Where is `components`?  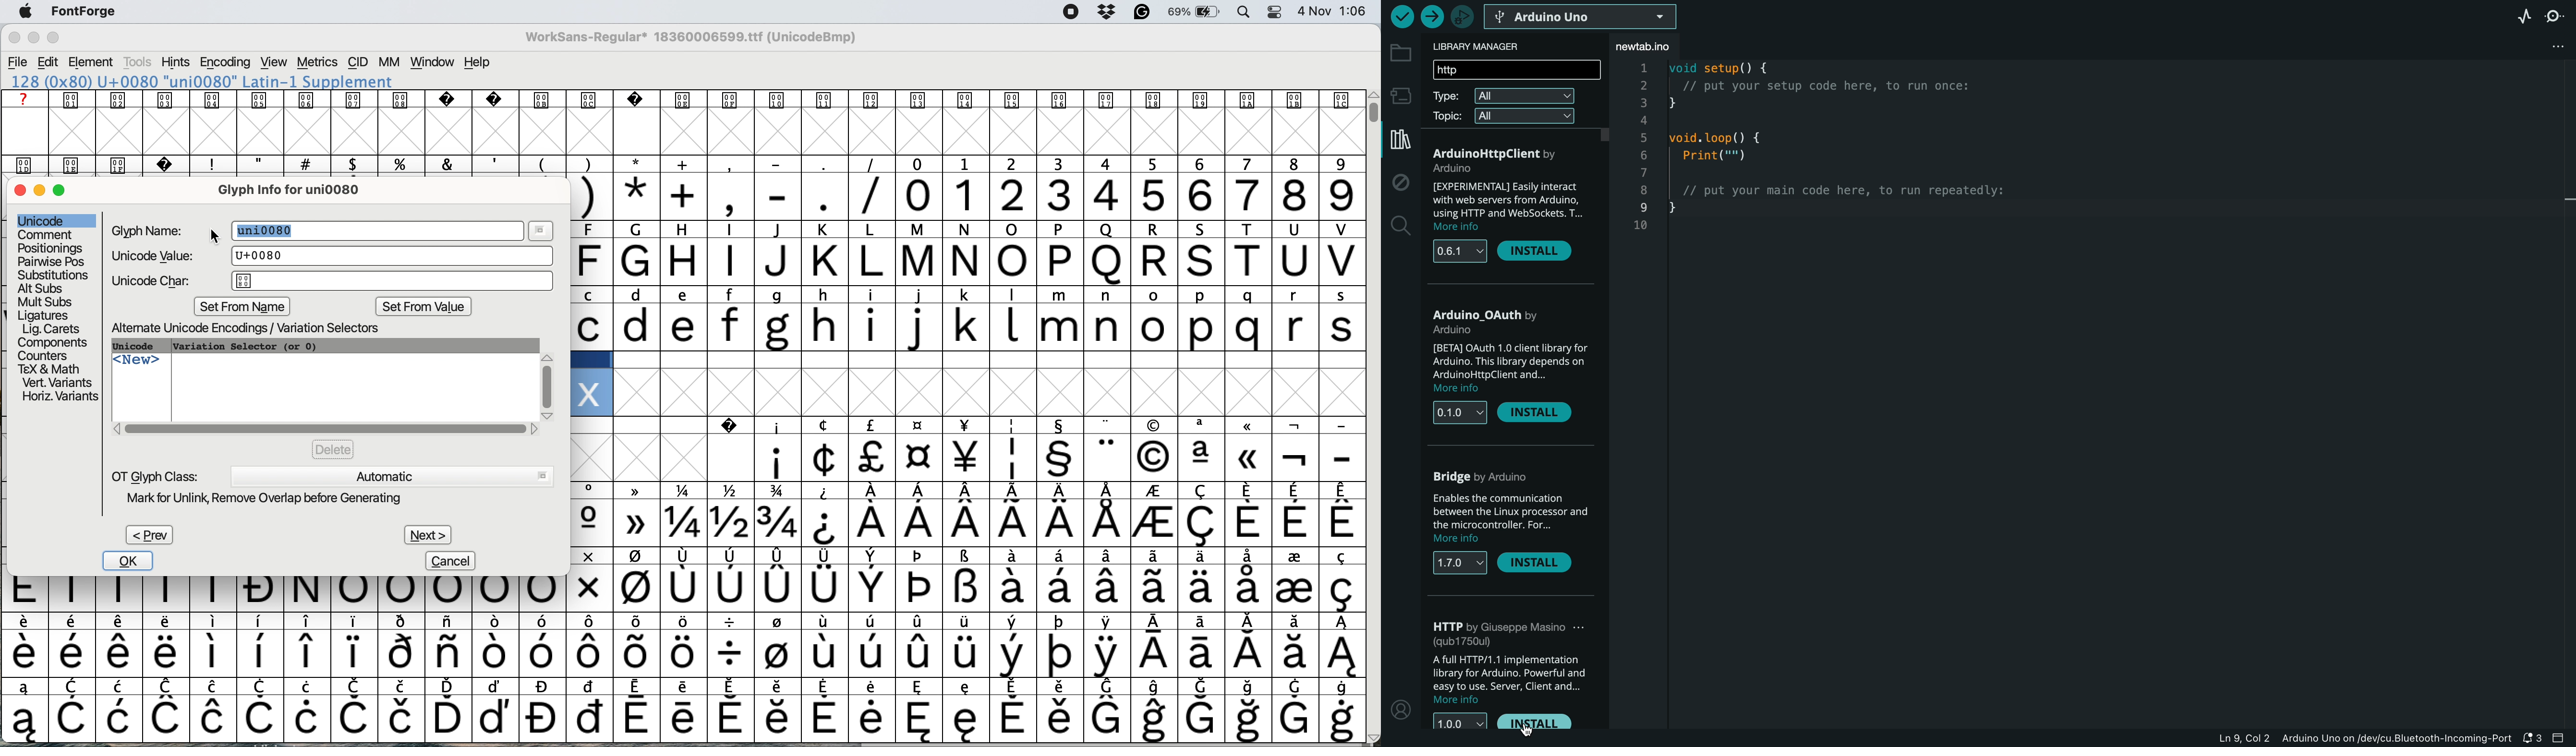 components is located at coordinates (56, 342).